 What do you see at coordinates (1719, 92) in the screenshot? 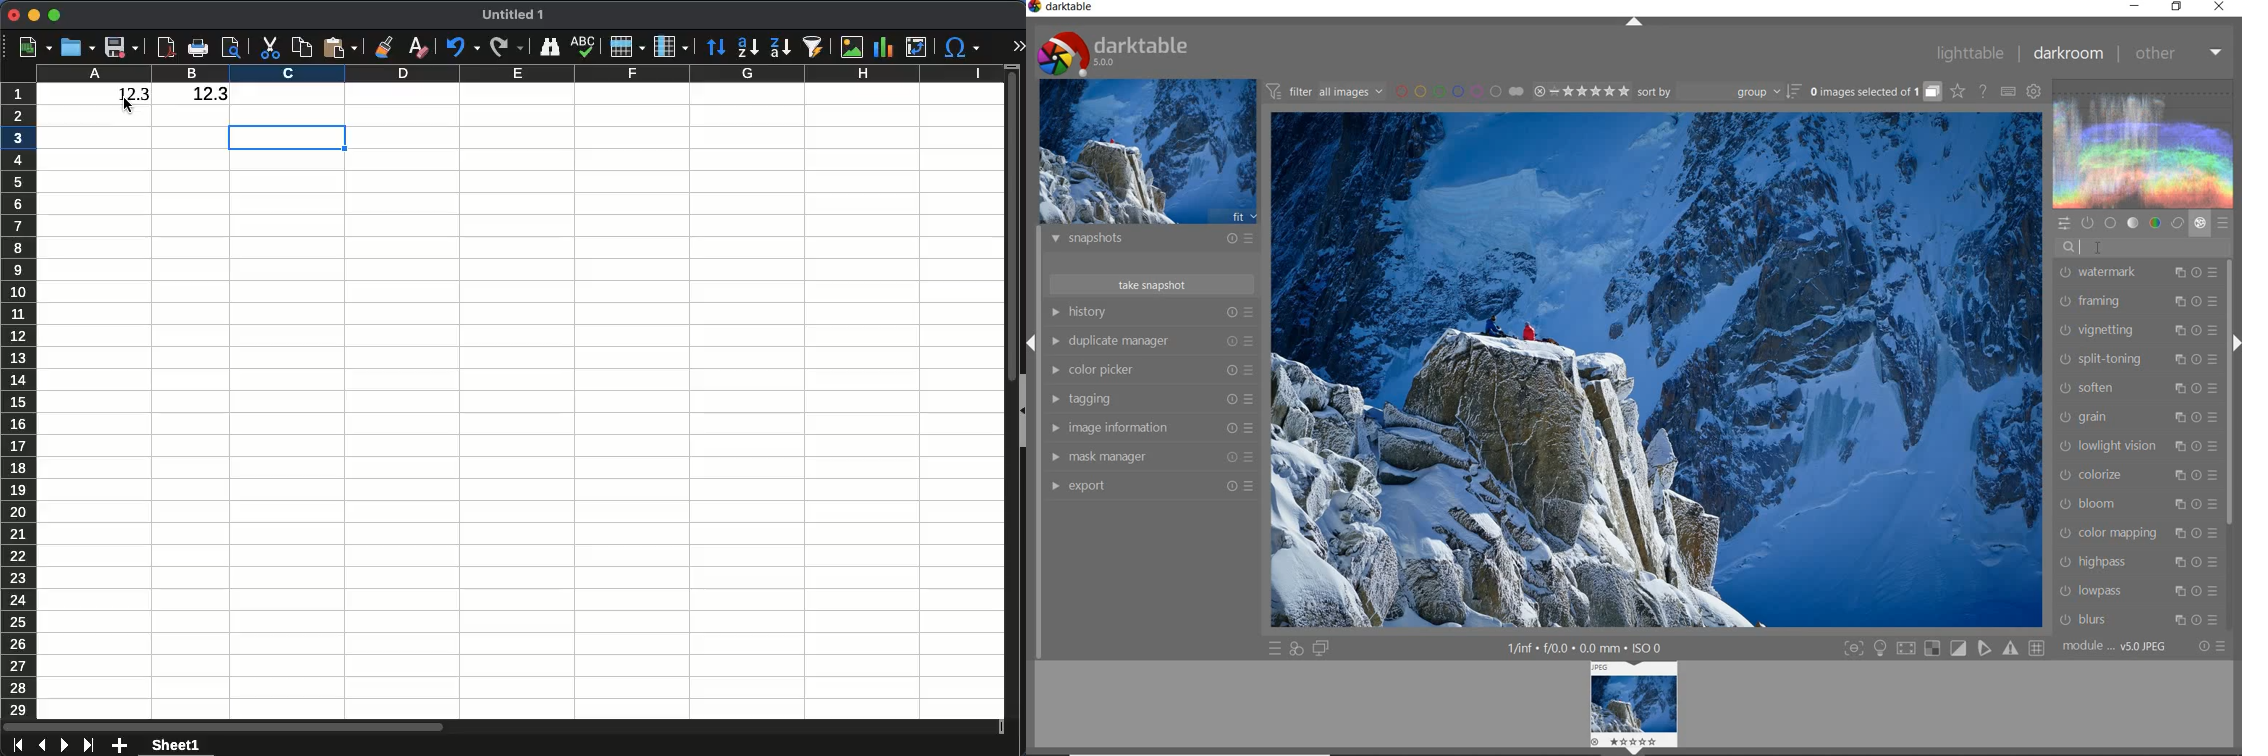
I see `sort` at bounding box center [1719, 92].